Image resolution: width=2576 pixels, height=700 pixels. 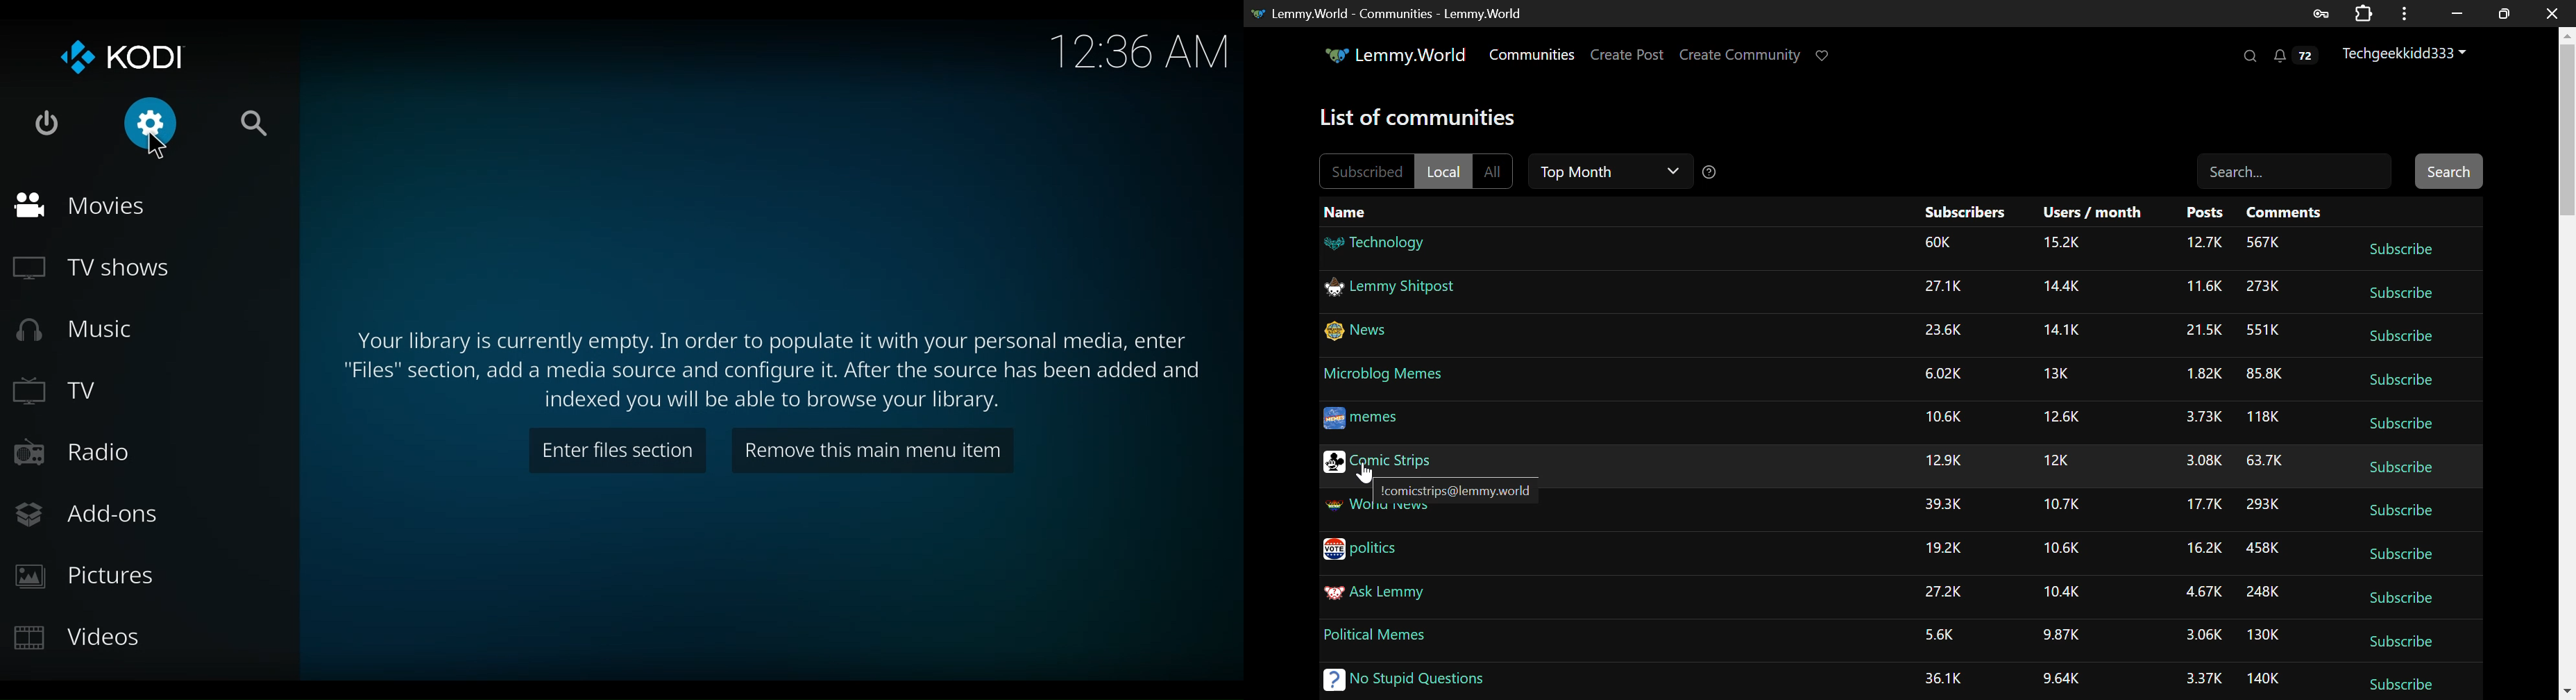 What do you see at coordinates (2404, 597) in the screenshot?
I see `Subscribe` at bounding box center [2404, 597].